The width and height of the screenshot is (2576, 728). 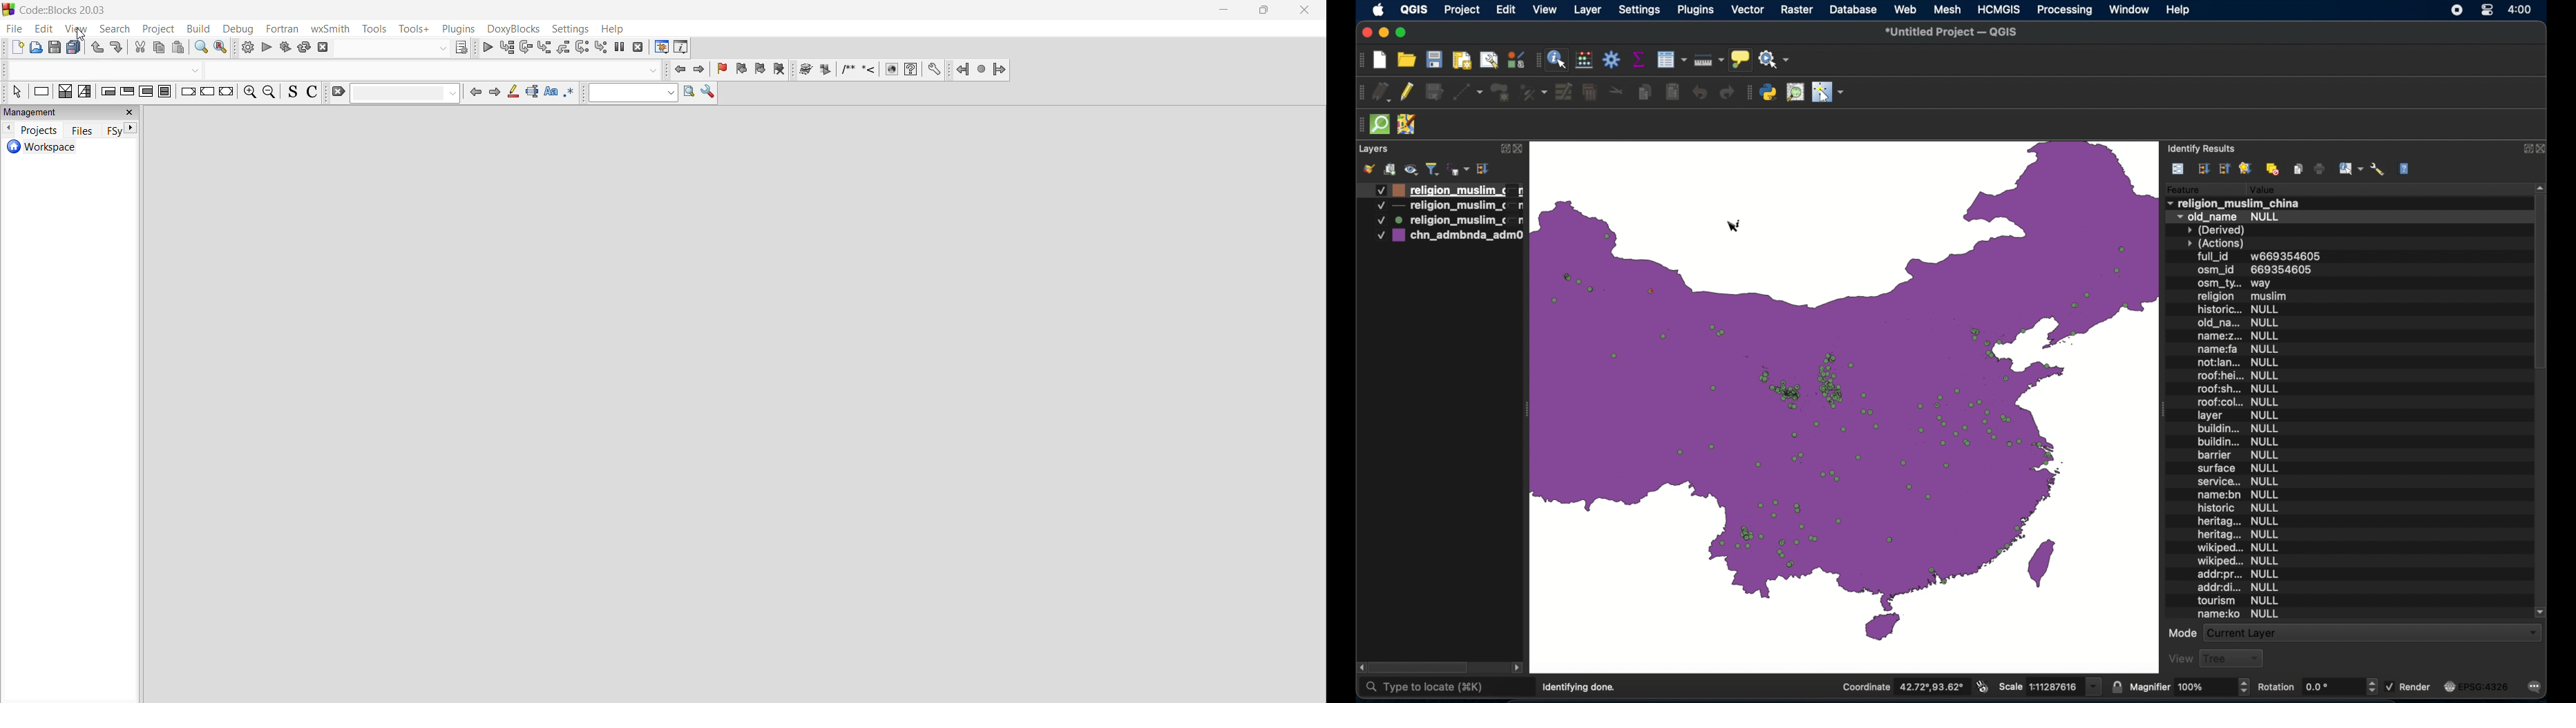 What do you see at coordinates (1383, 33) in the screenshot?
I see `minimize` at bounding box center [1383, 33].